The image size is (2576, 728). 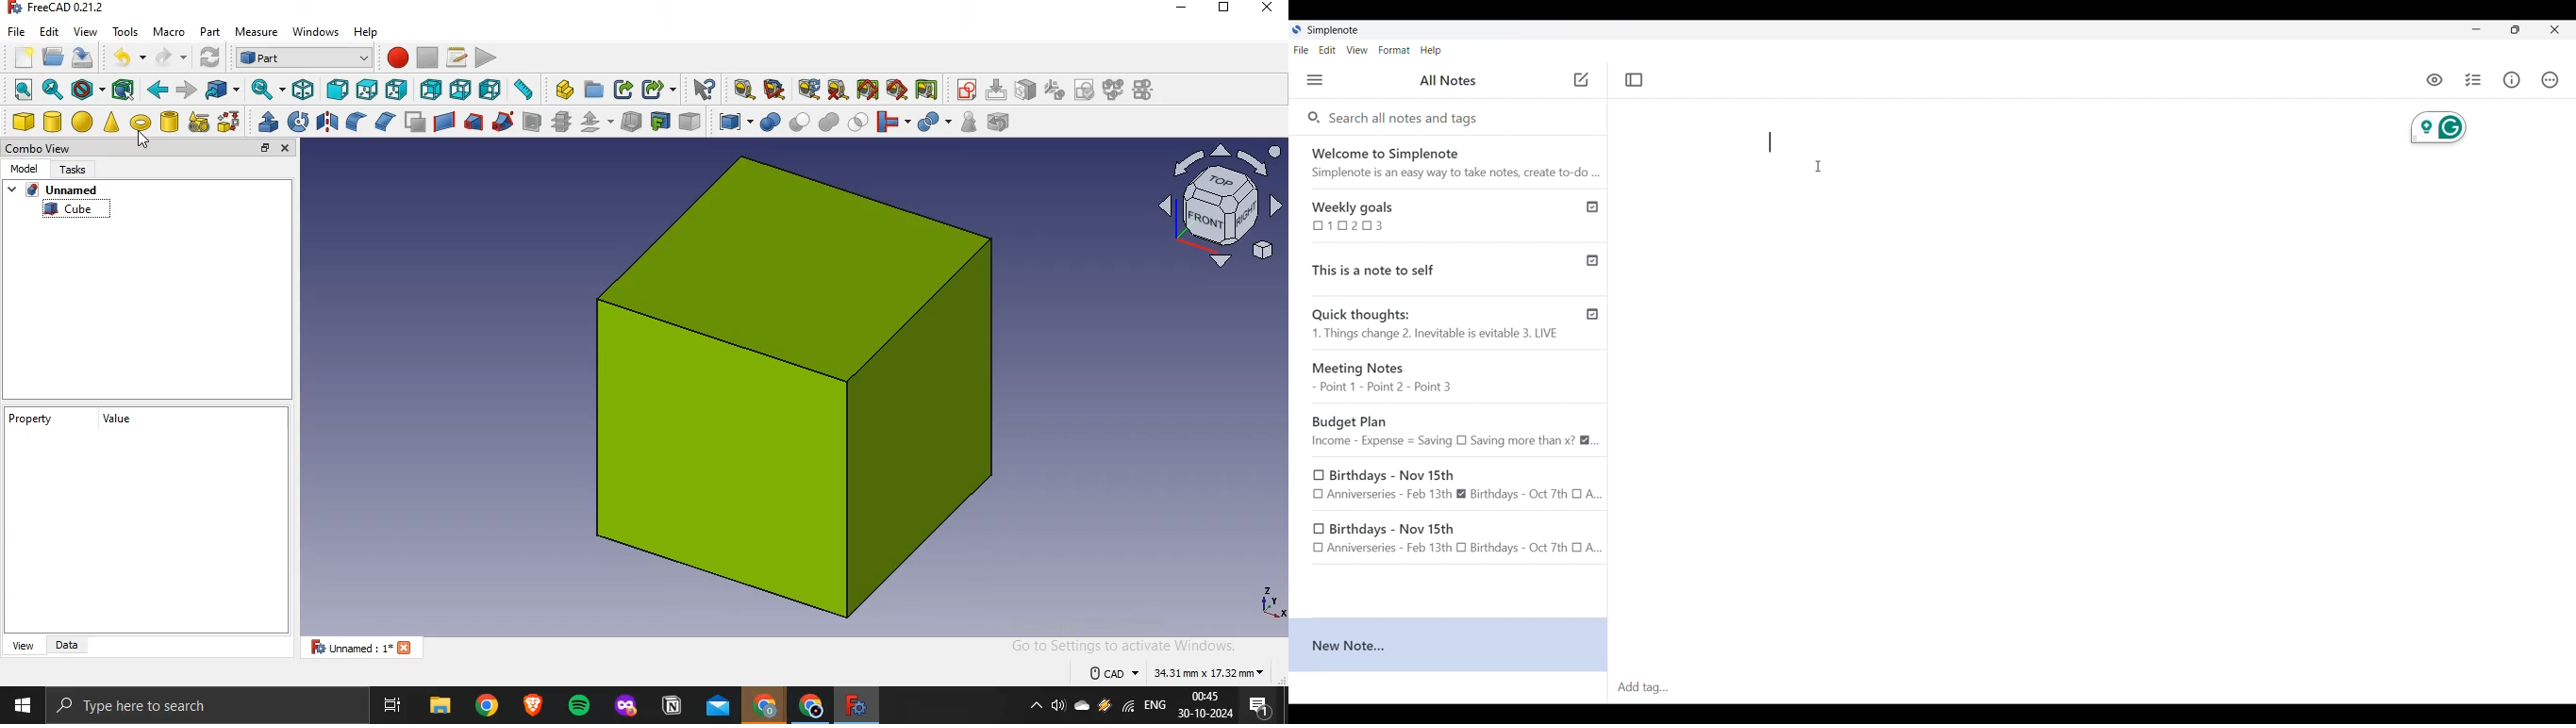 What do you see at coordinates (560, 121) in the screenshot?
I see `cross section` at bounding box center [560, 121].